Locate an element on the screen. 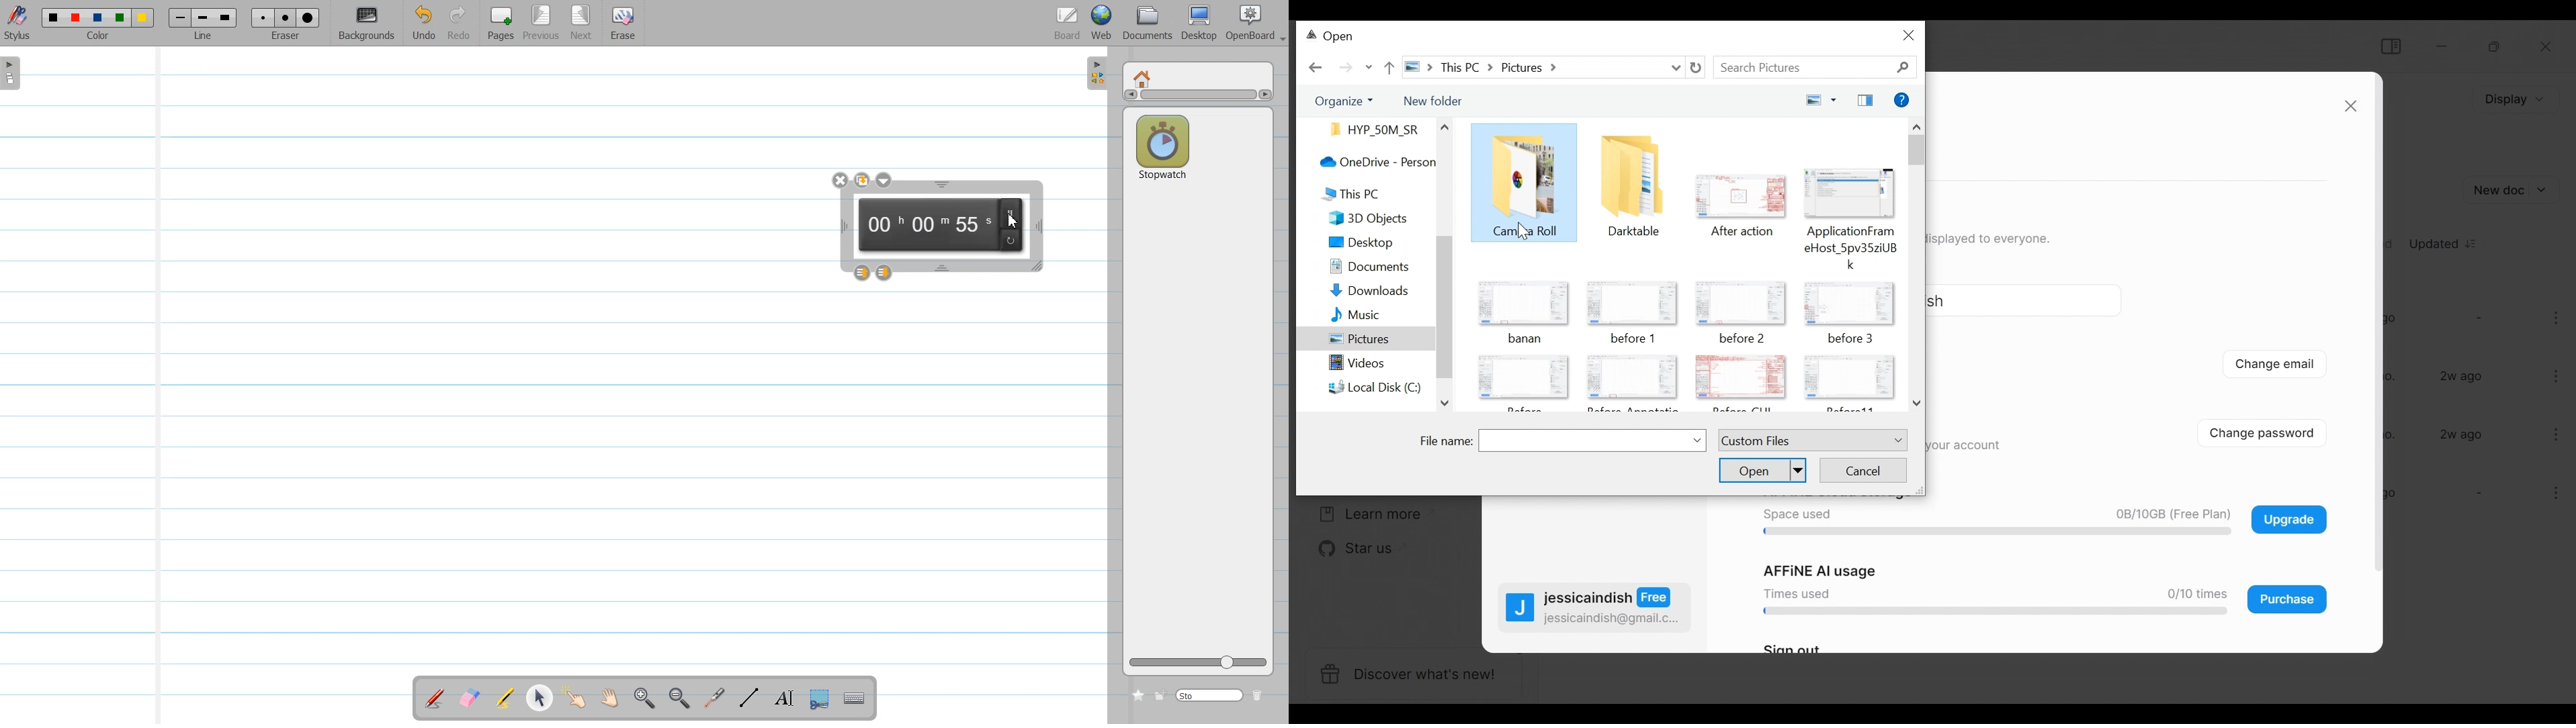  Local Disk C is located at coordinates (1364, 387).